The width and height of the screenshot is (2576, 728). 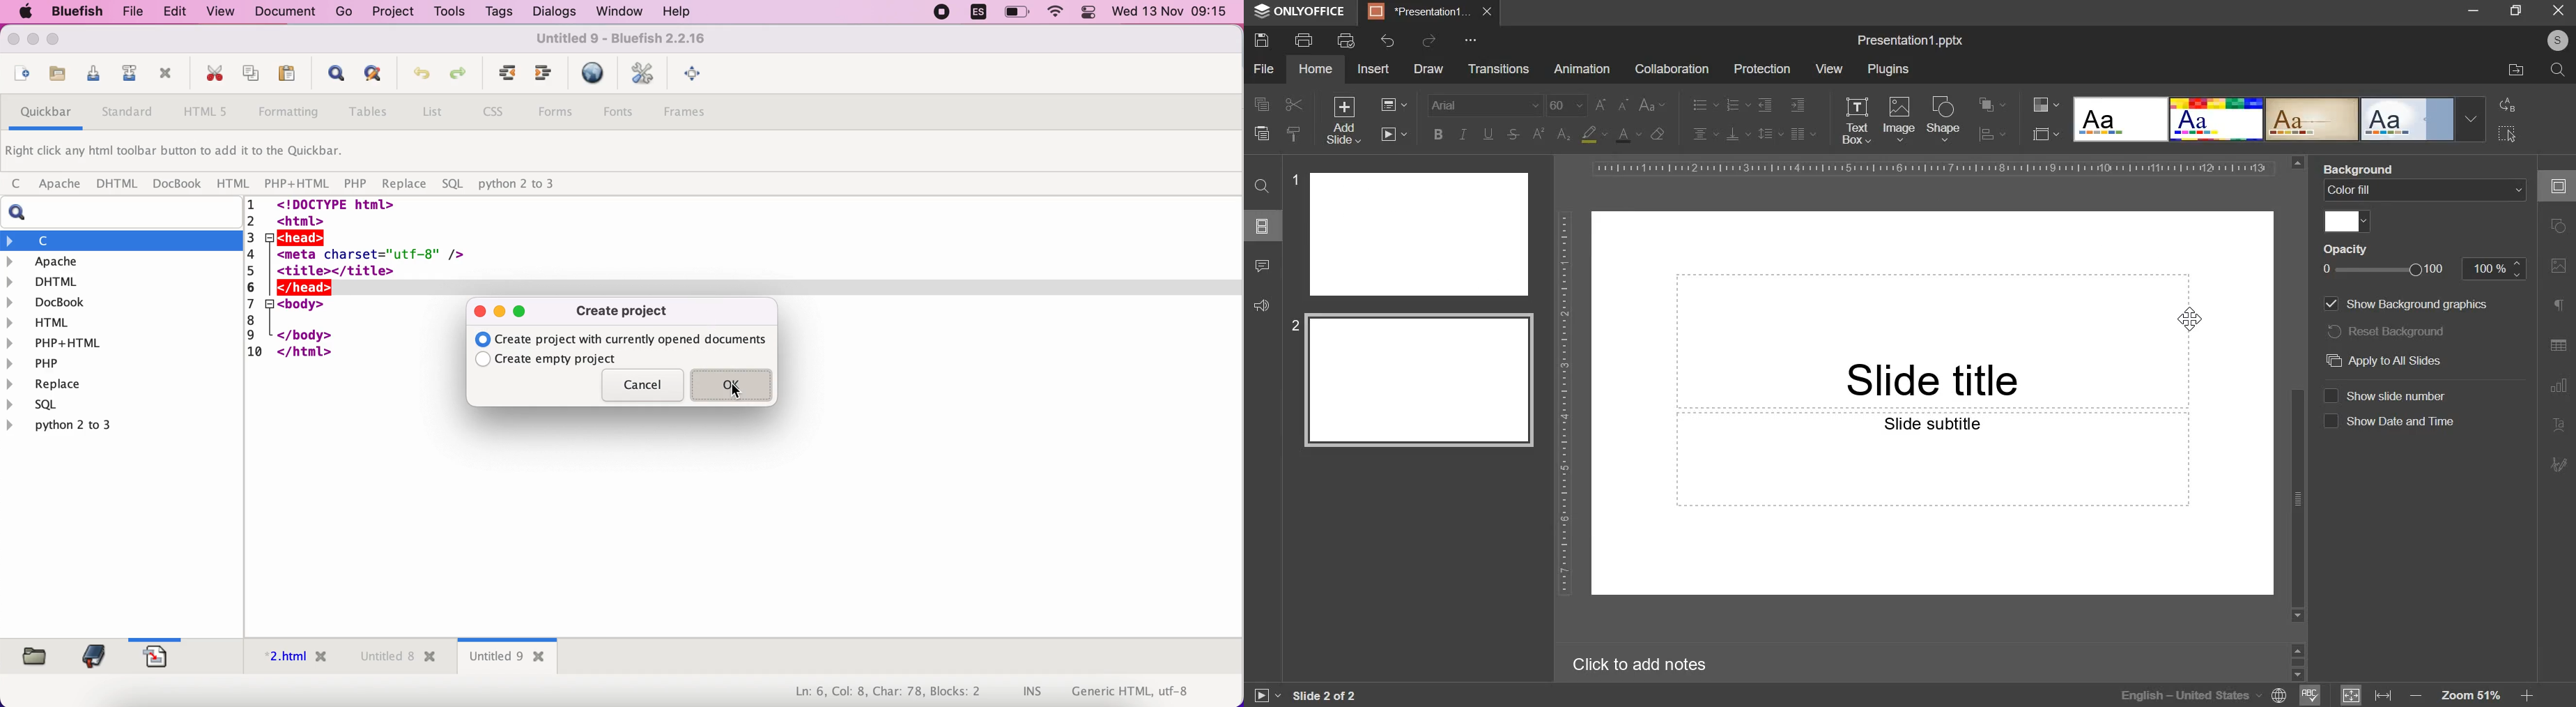 What do you see at coordinates (2361, 169) in the screenshot?
I see `background` at bounding box center [2361, 169].